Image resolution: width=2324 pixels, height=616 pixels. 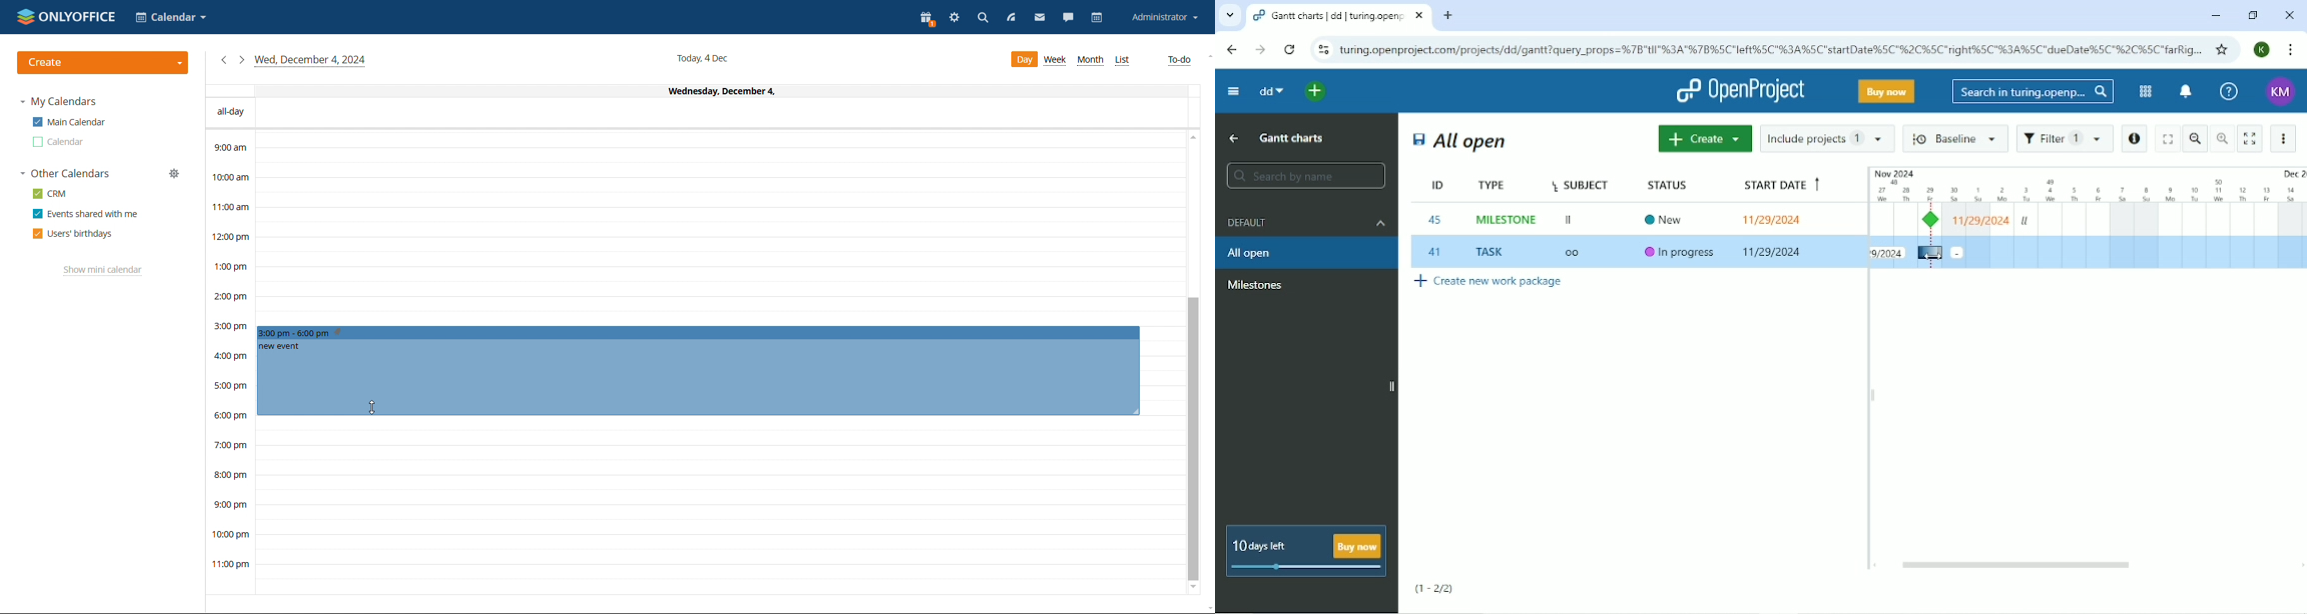 What do you see at coordinates (2144, 91) in the screenshot?
I see `Modules` at bounding box center [2144, 91].